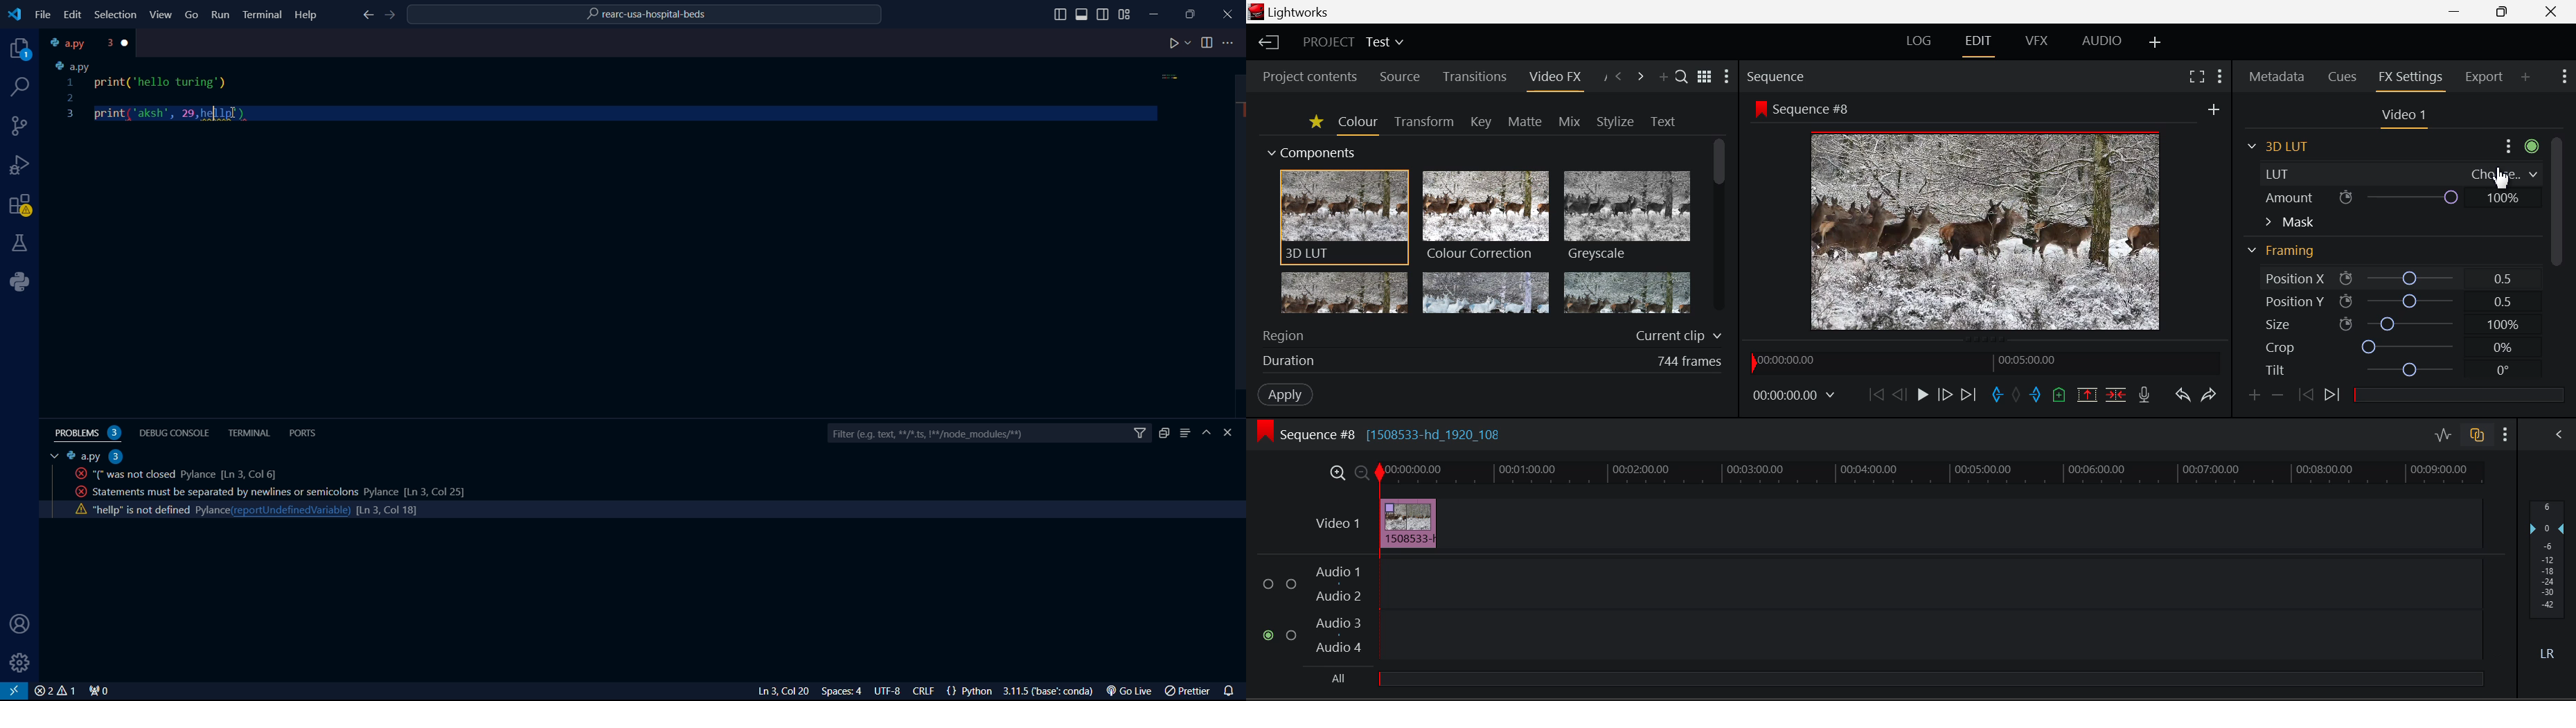  Describe the element at coordinates (21, 242) in the screenshot. I see `labs` at that location.